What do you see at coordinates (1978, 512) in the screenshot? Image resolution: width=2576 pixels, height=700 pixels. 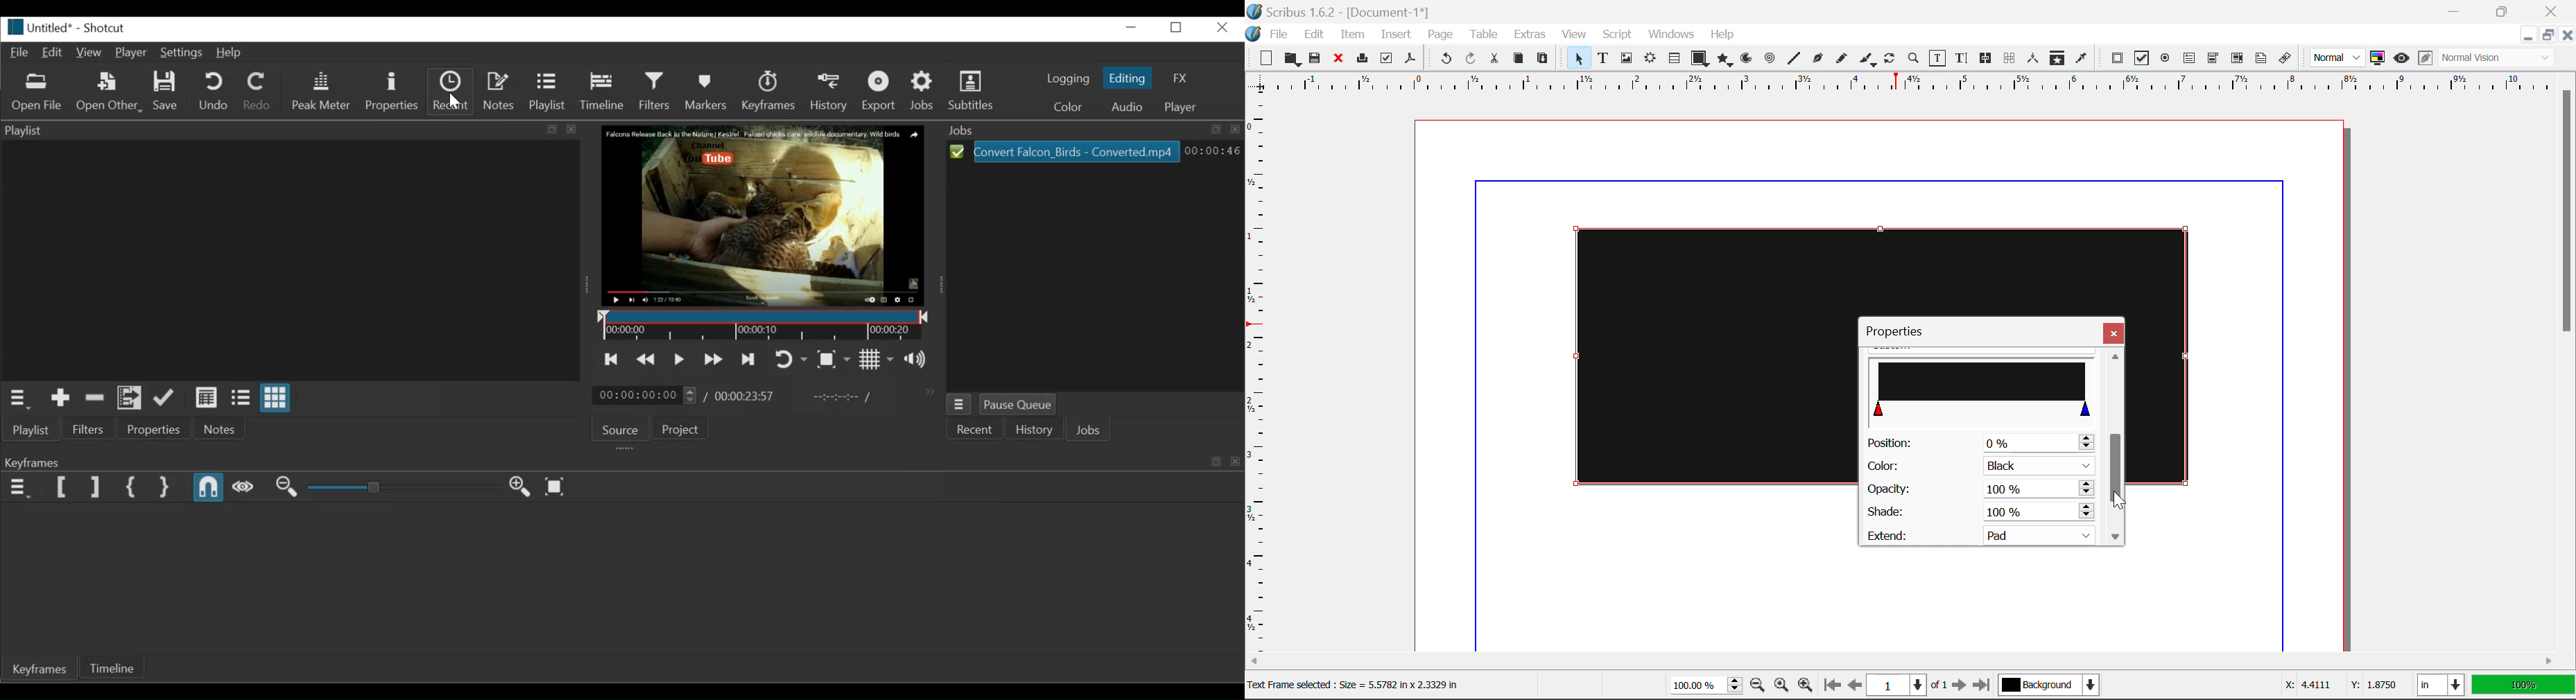 I see `Shade` at bounding box center [1978, 512].